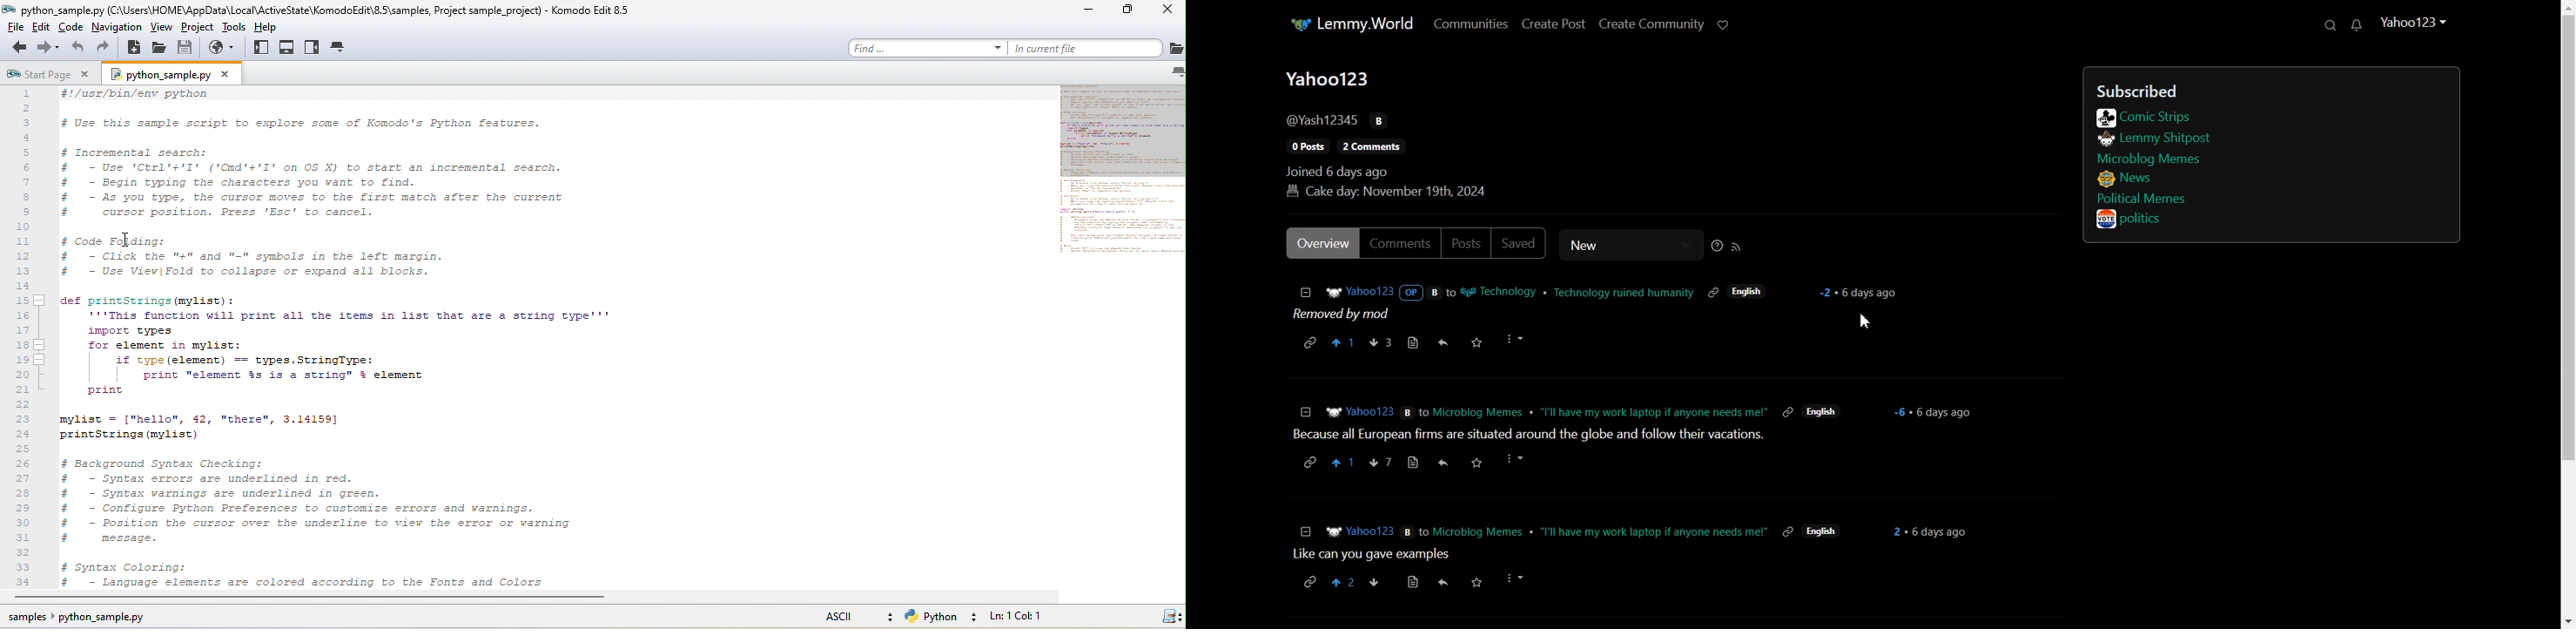 Image resolution: width=2576 pixels, height=644 pixels. What do you see at coordinates (1475, 462) in the screenshot?
I see `save` at bounding box center [1475, 462].